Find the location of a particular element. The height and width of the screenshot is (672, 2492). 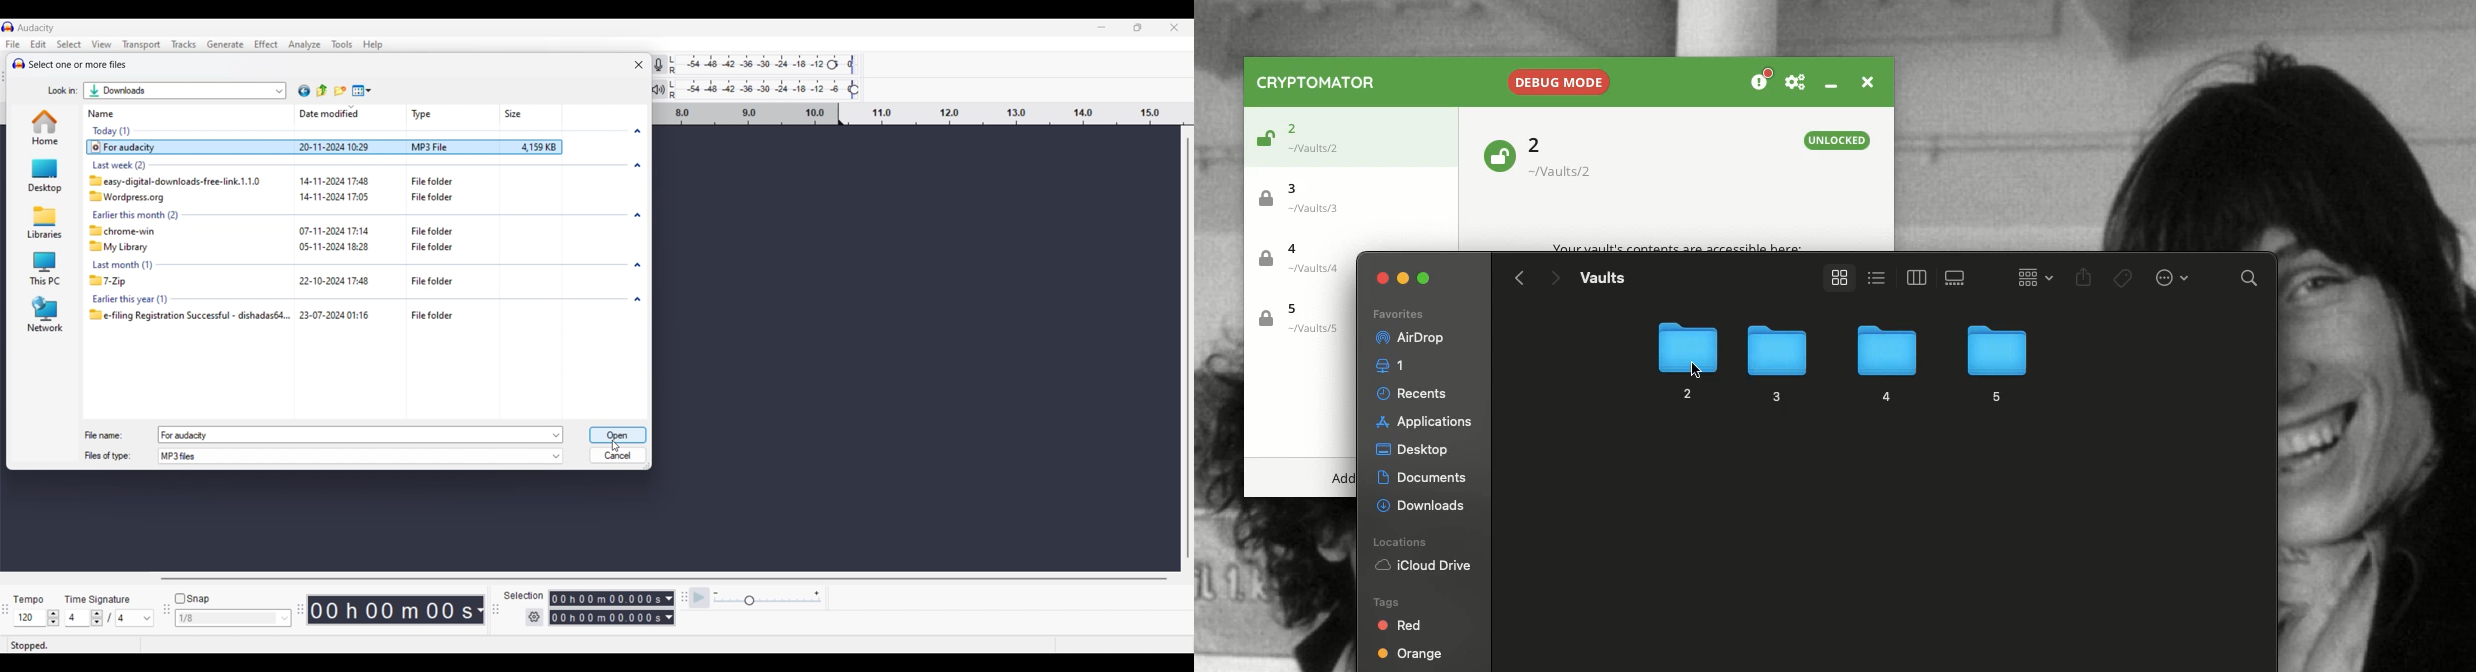

Go to last folder visited is located at coordinates (304, 91).